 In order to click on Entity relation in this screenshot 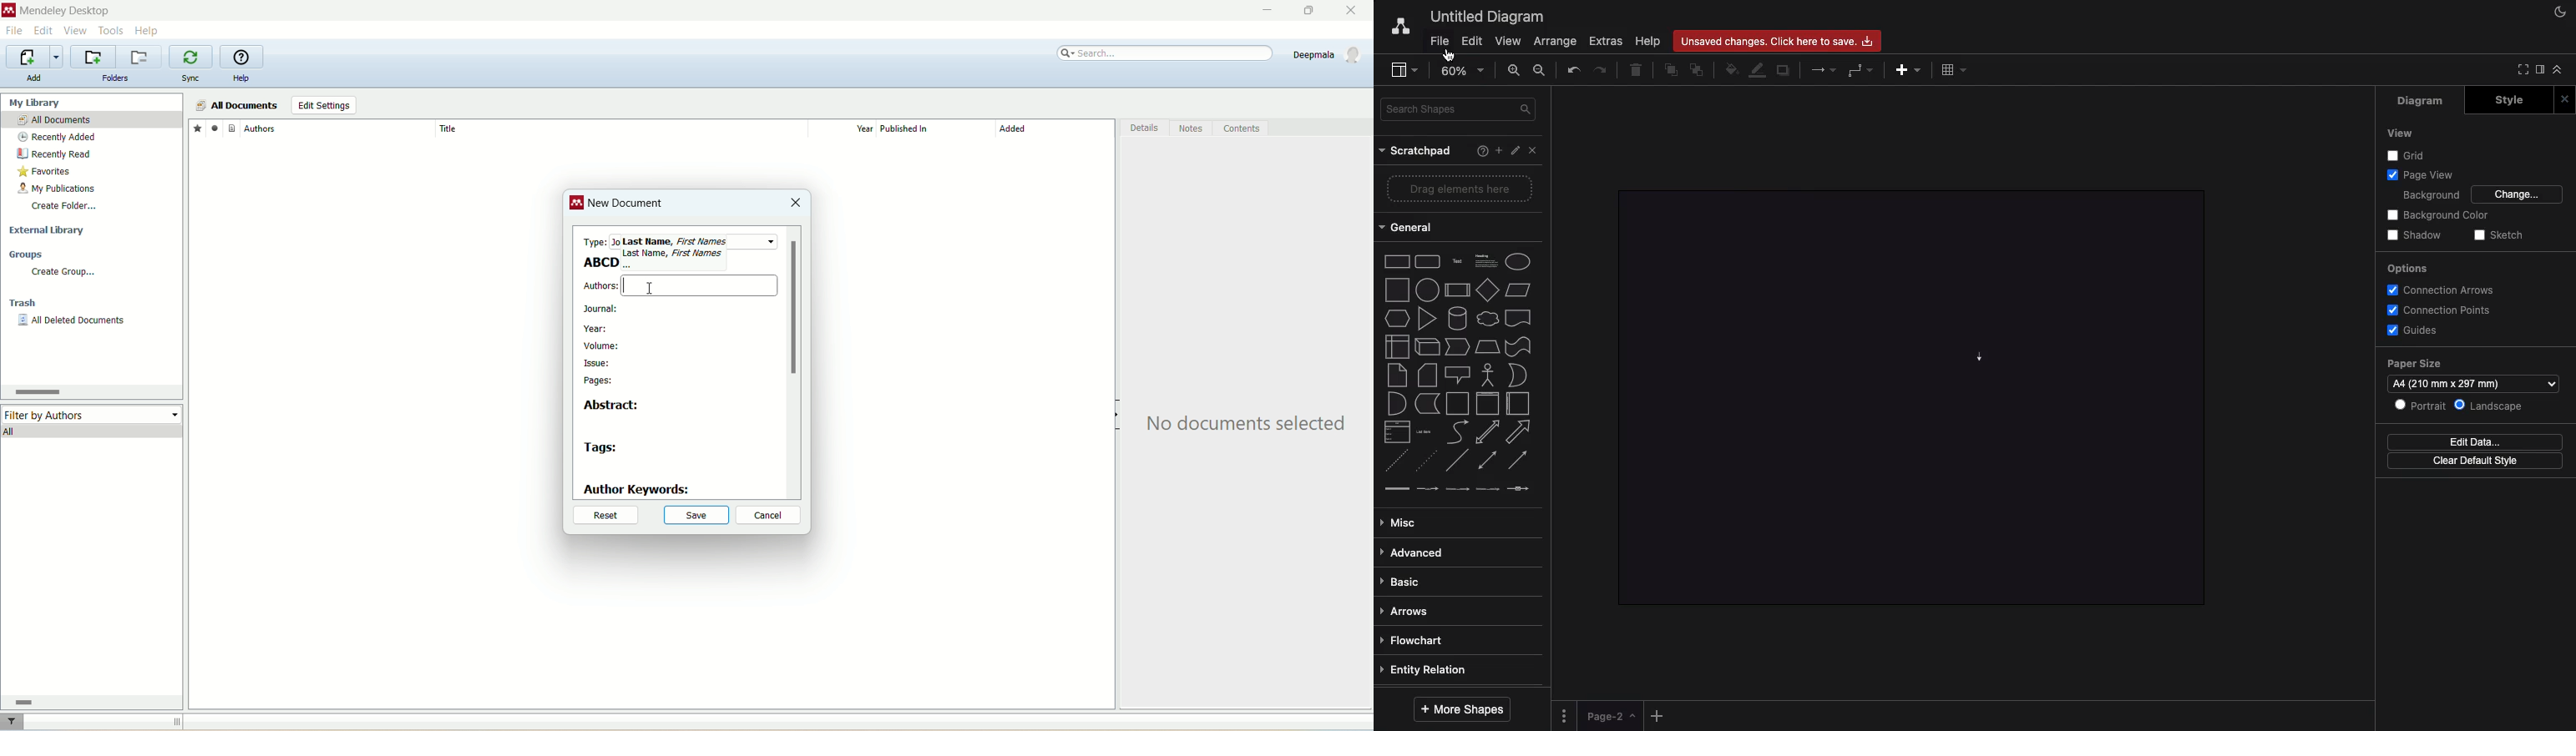, I will do `click(1431, 669)`.